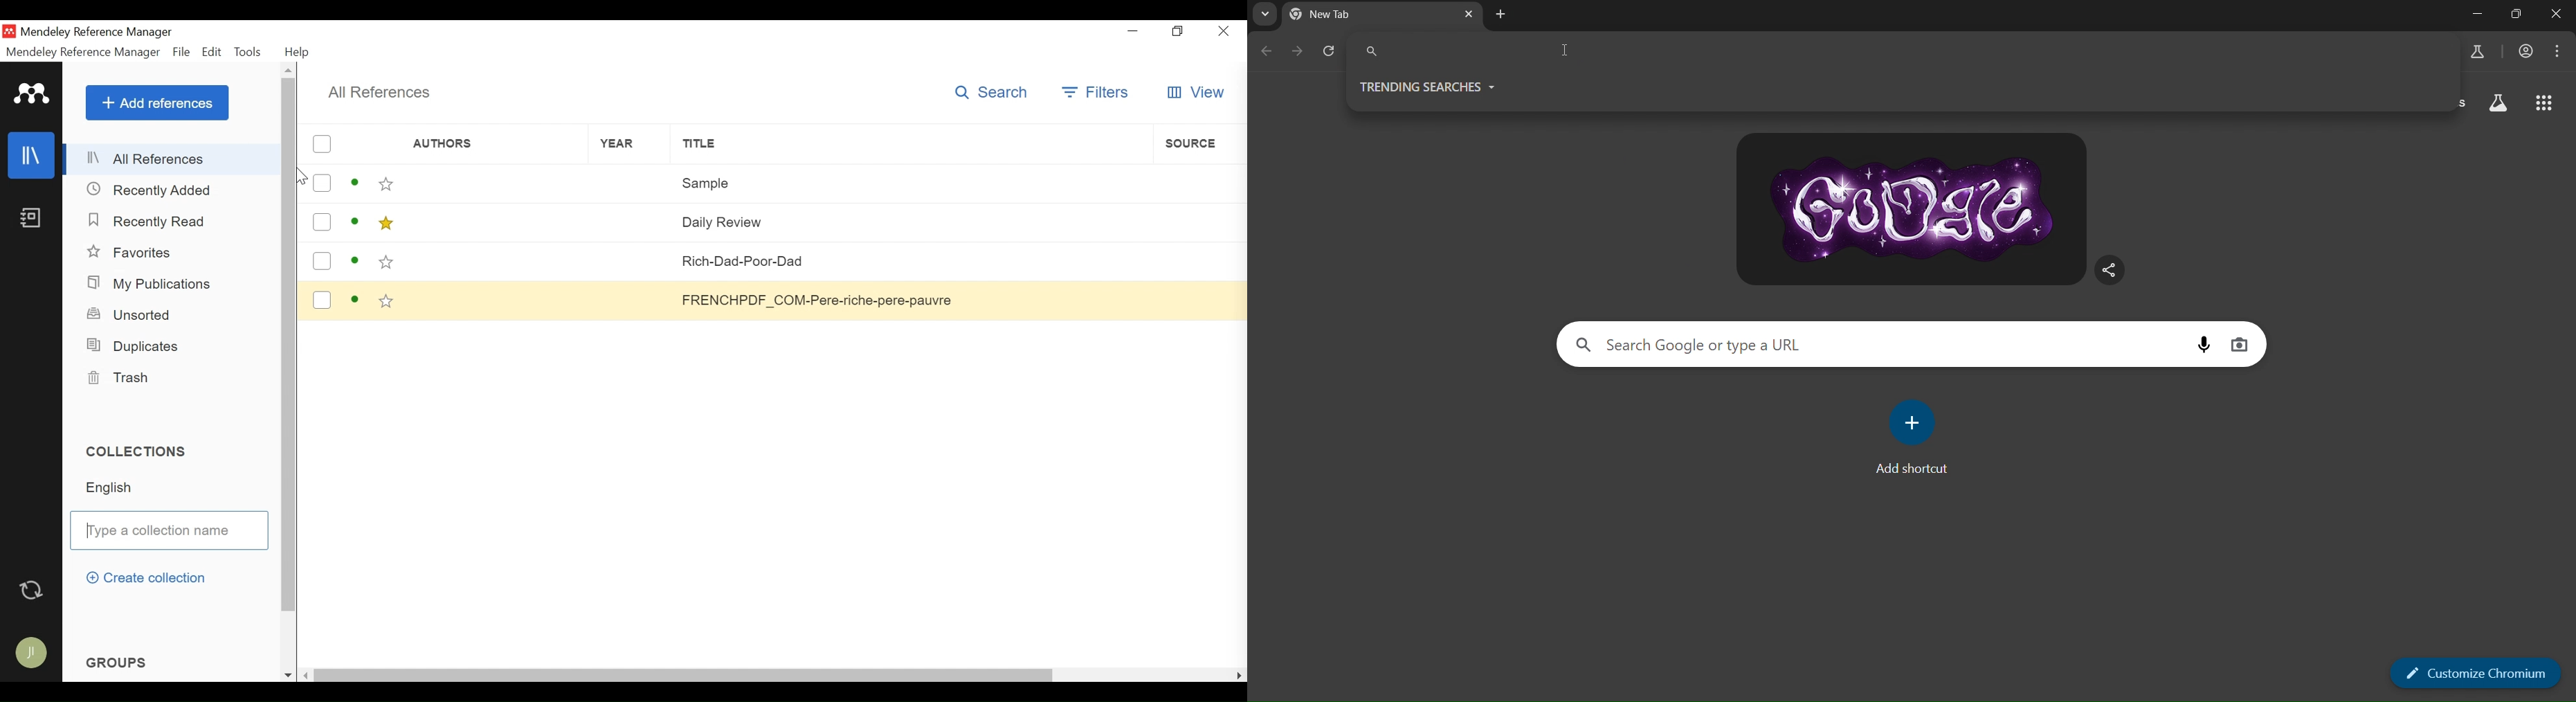 The height and width of the screenshot is (728, 2576). What do you see at coordinates (1098, 92) in the screenshot?
I see `Filters` at bounding box center [1098, 92].